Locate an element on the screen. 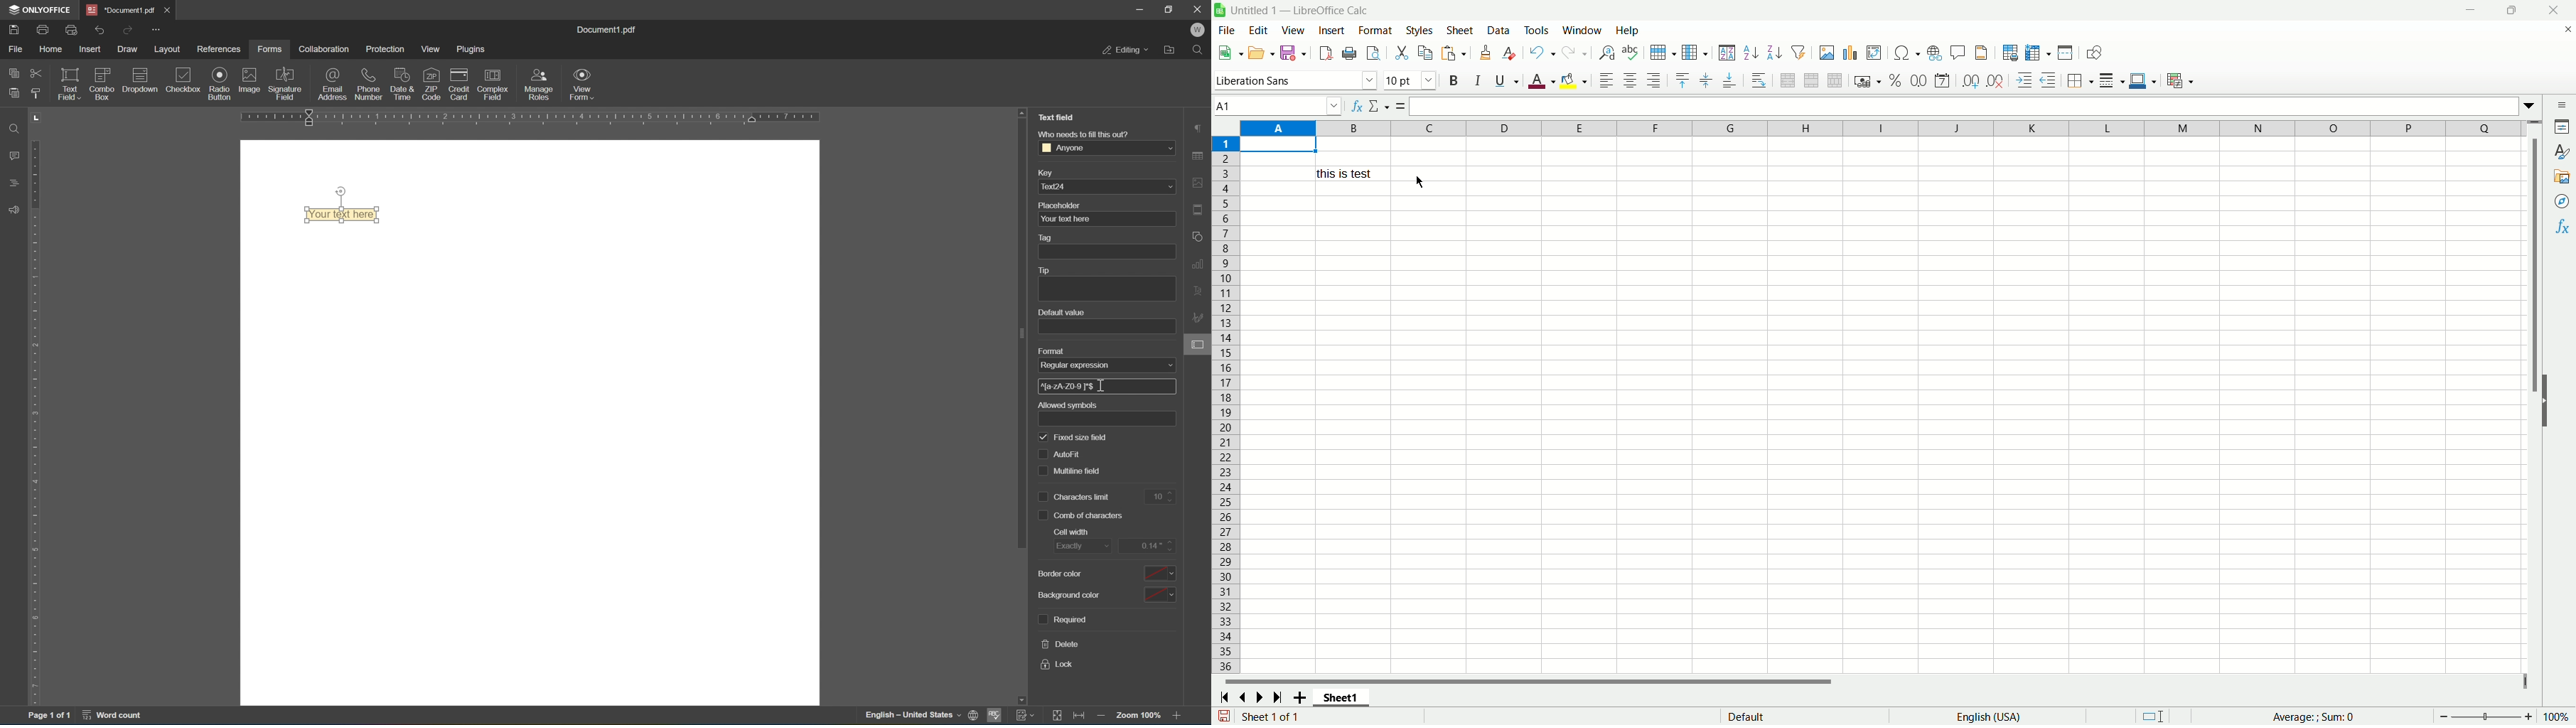 This screenshot has width=2576, height=728. format as date is located at coordinates (1943, 81).